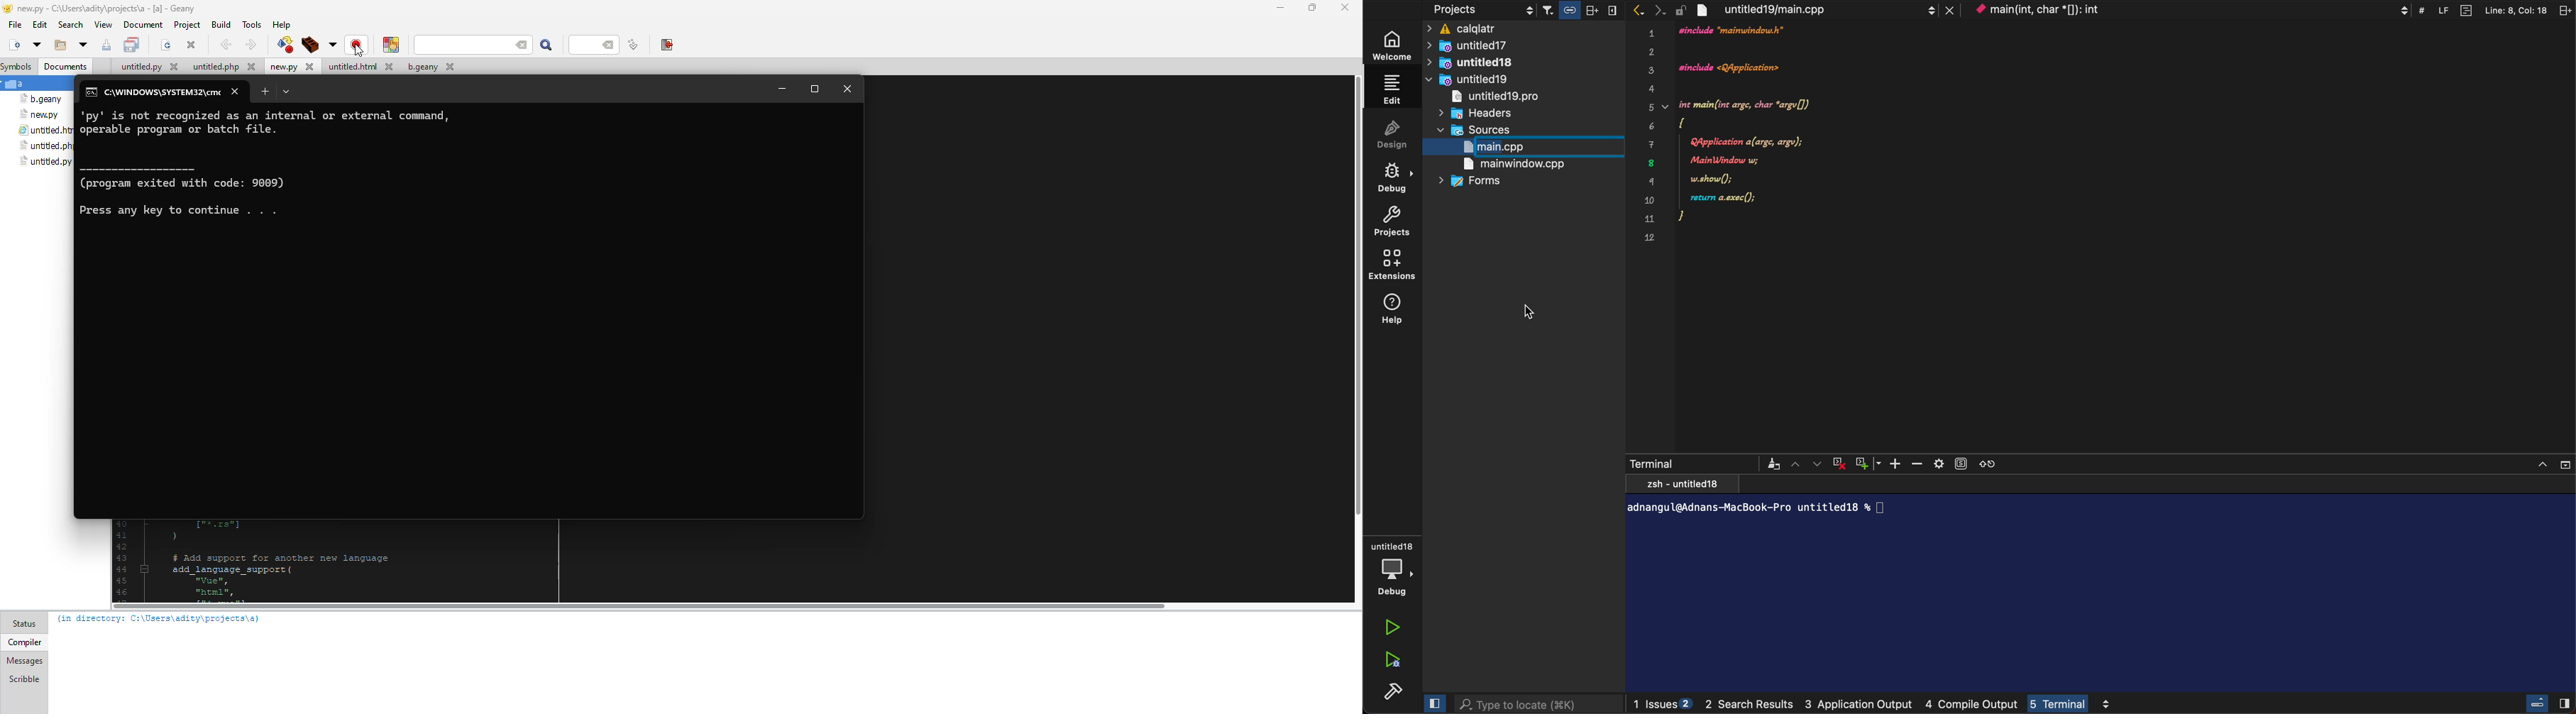 Image resolution: width=2576 pixels, height=728 pixels. What do you see at coordinates (1345, 7) in the screenshot?
I see `close` at bounding box center [1345, 7].